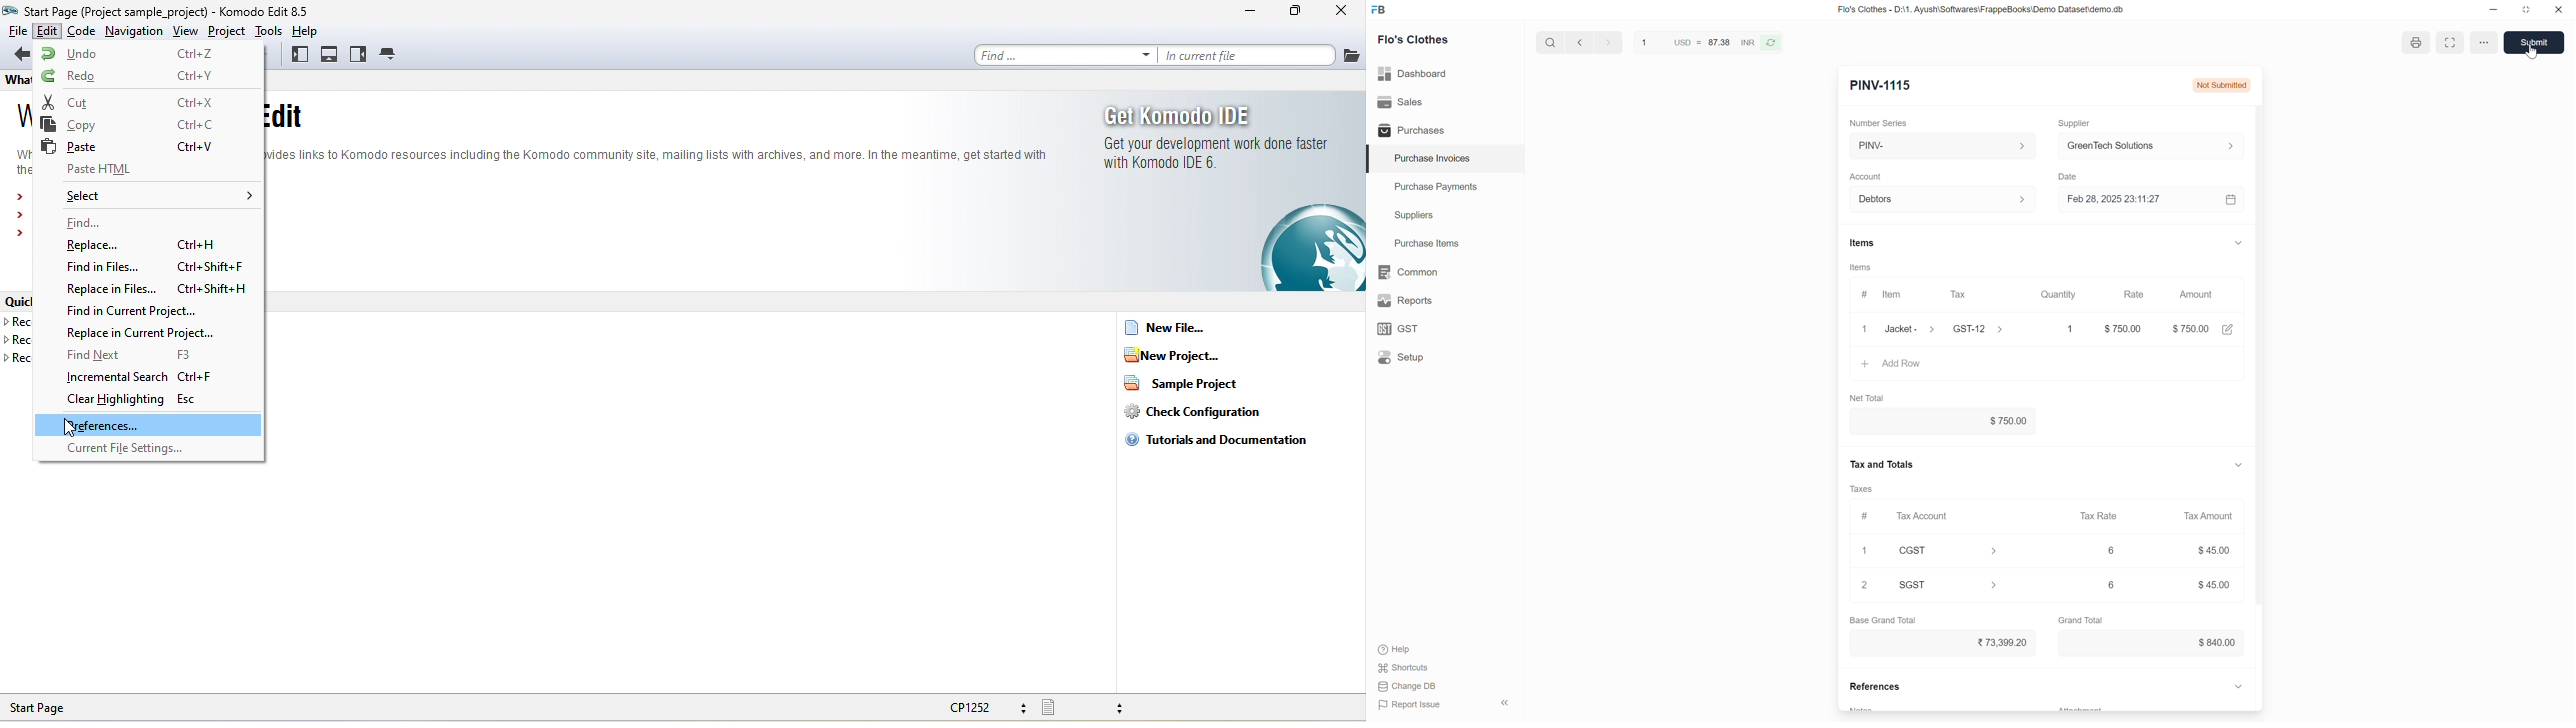 The height and width of the screenshot is (728, 2576). I want to click on Toggle between form and full width, so click(2492, 43).